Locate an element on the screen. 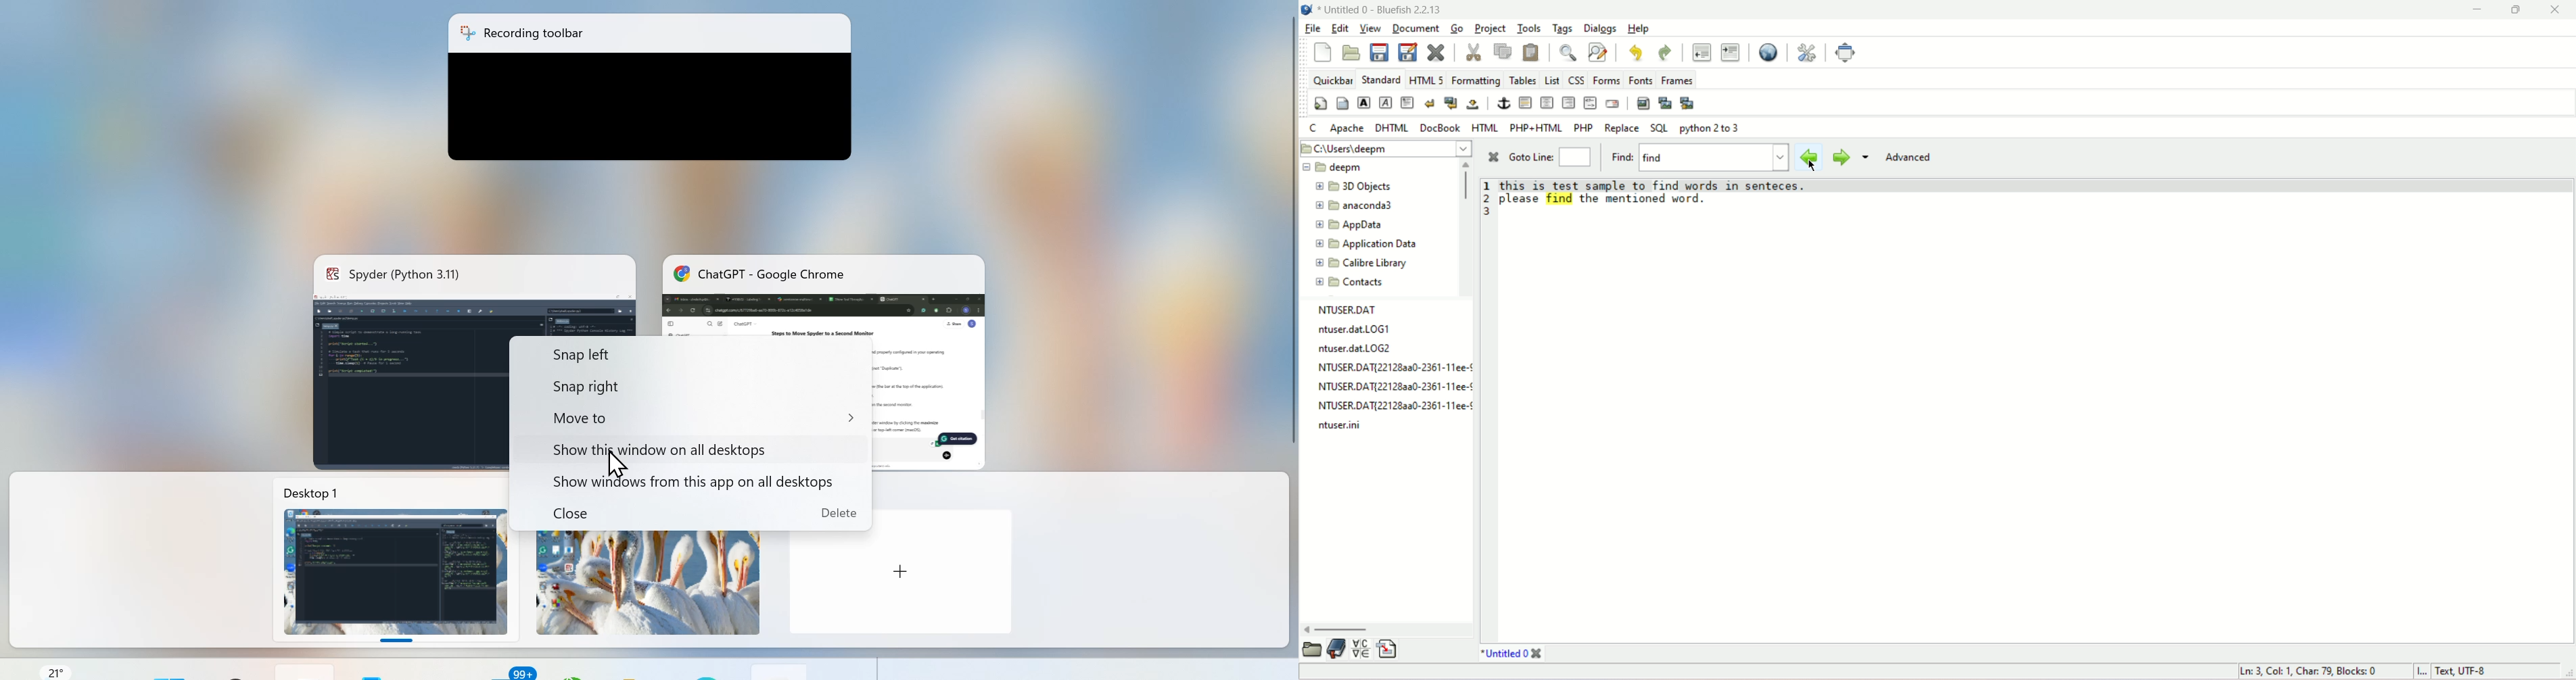 The width and height of the screenshot is (2576, 700). Snap left is located at coordinates (648, 356).